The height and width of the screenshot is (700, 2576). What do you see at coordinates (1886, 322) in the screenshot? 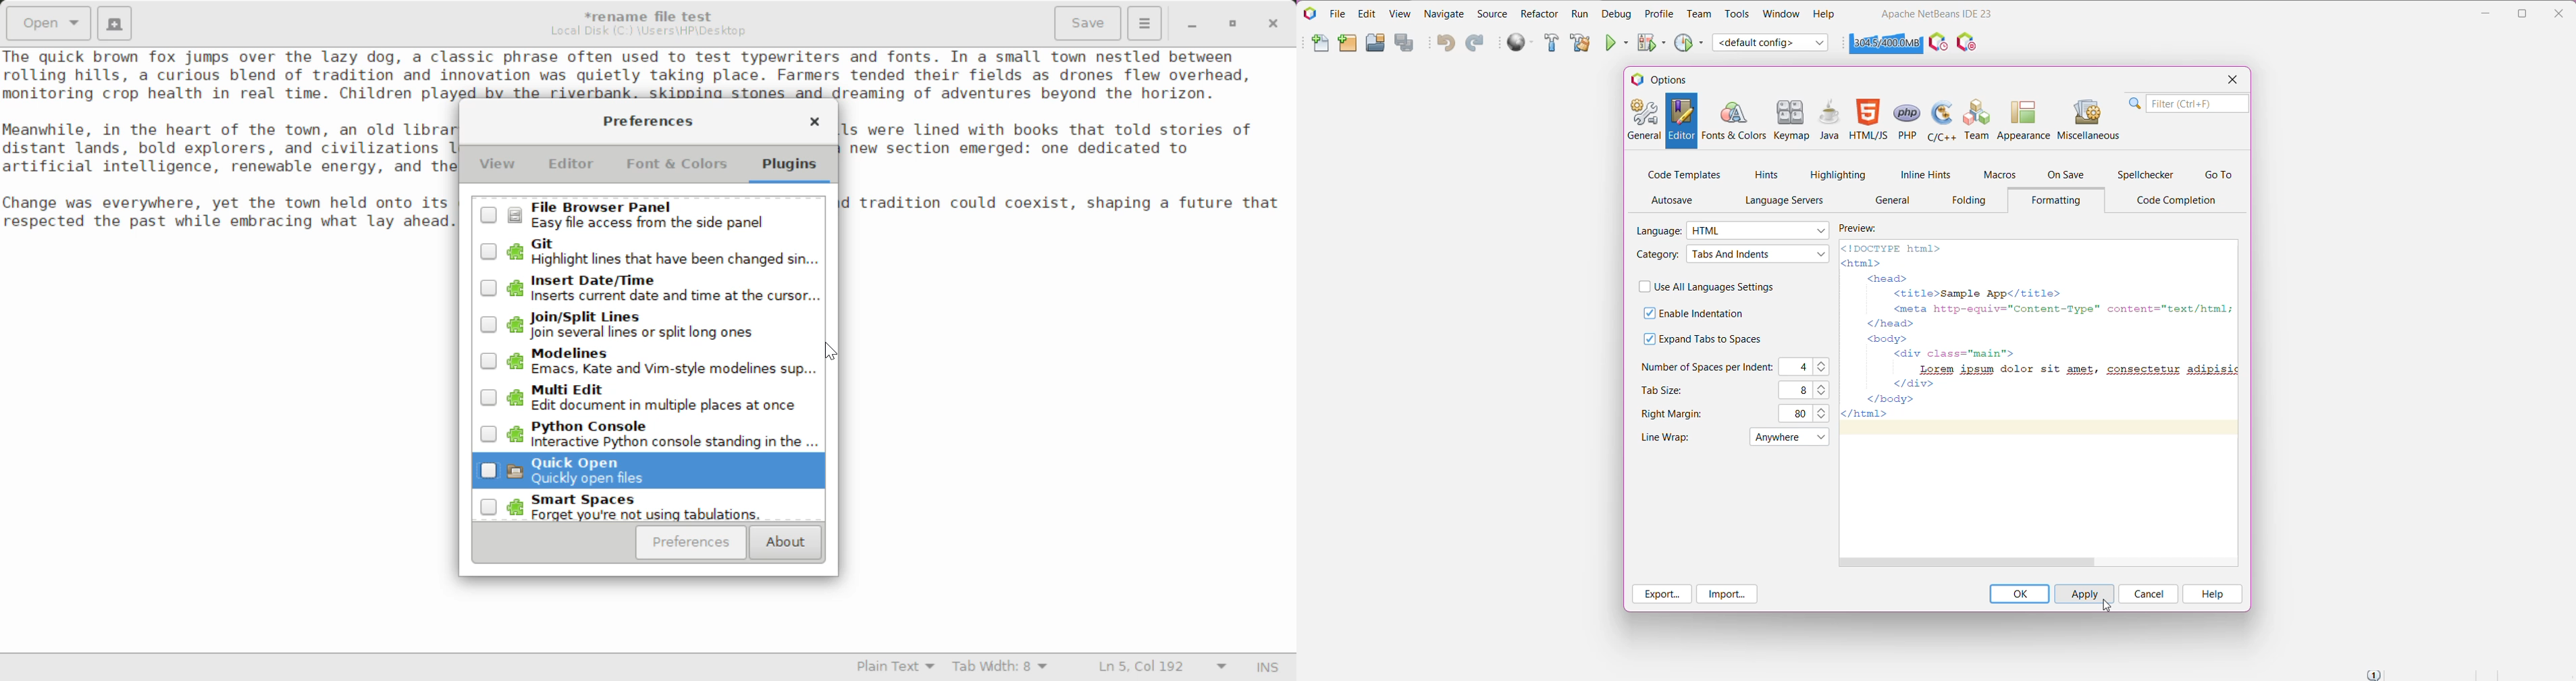
I see `</head>` at bounding box center [1886, 322].